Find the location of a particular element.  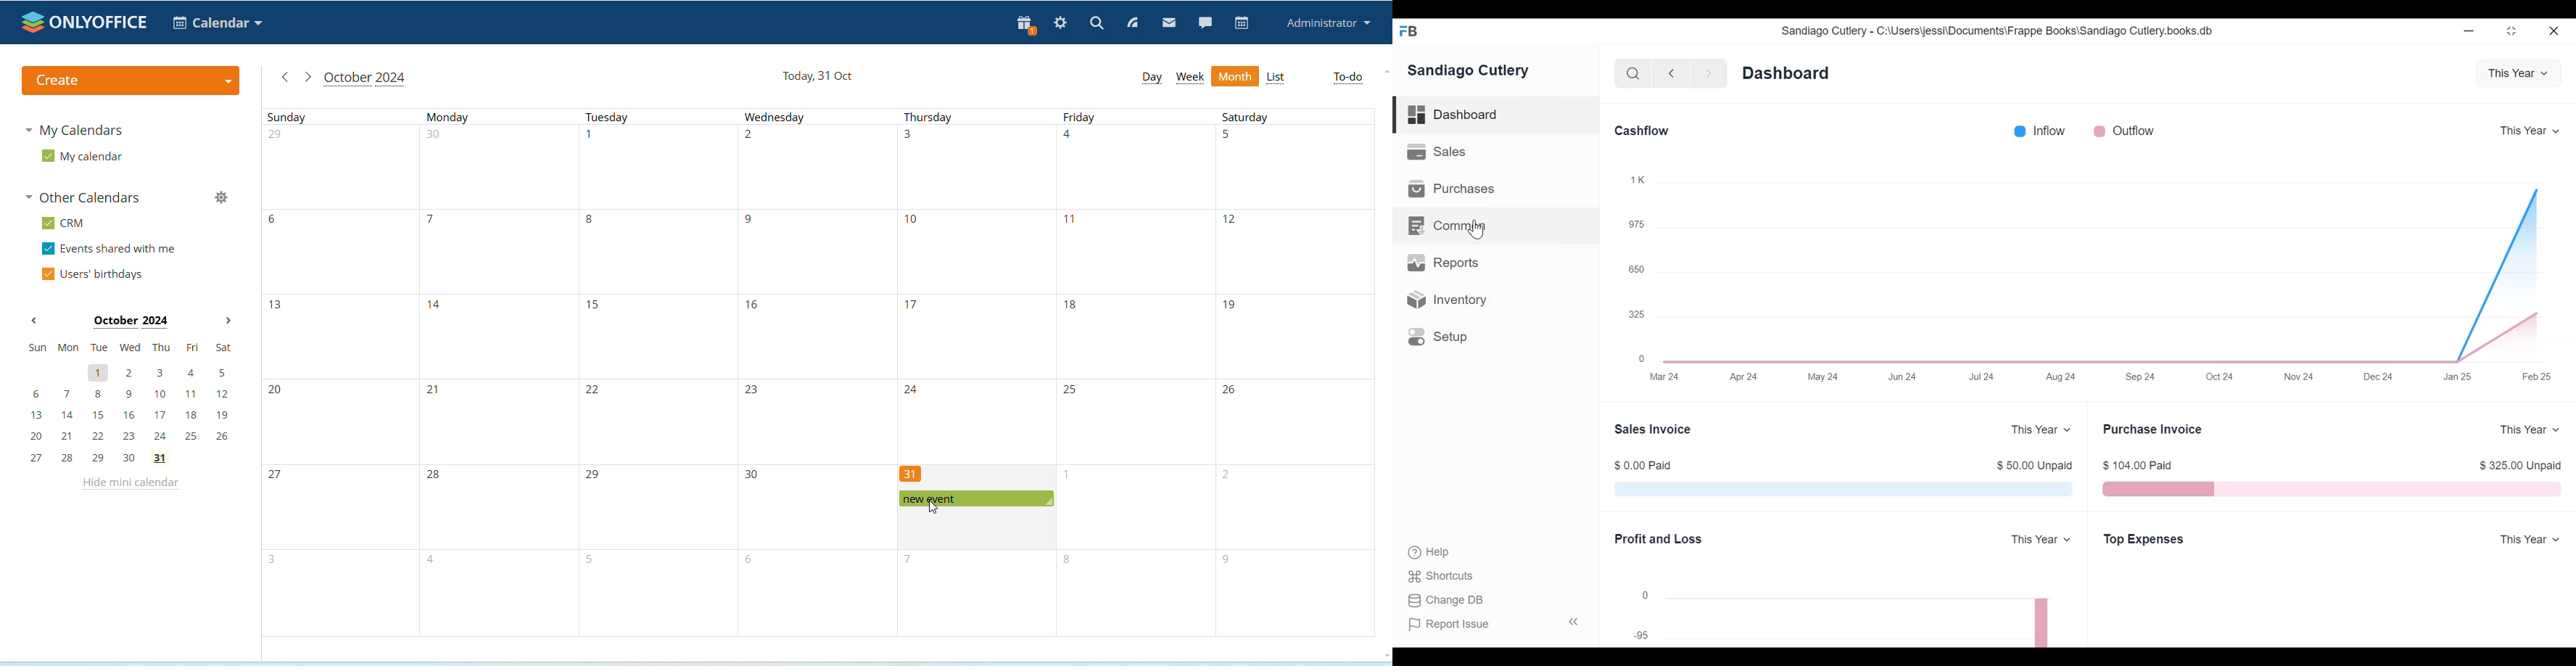

my calendar is located at coordinates (82, 157).